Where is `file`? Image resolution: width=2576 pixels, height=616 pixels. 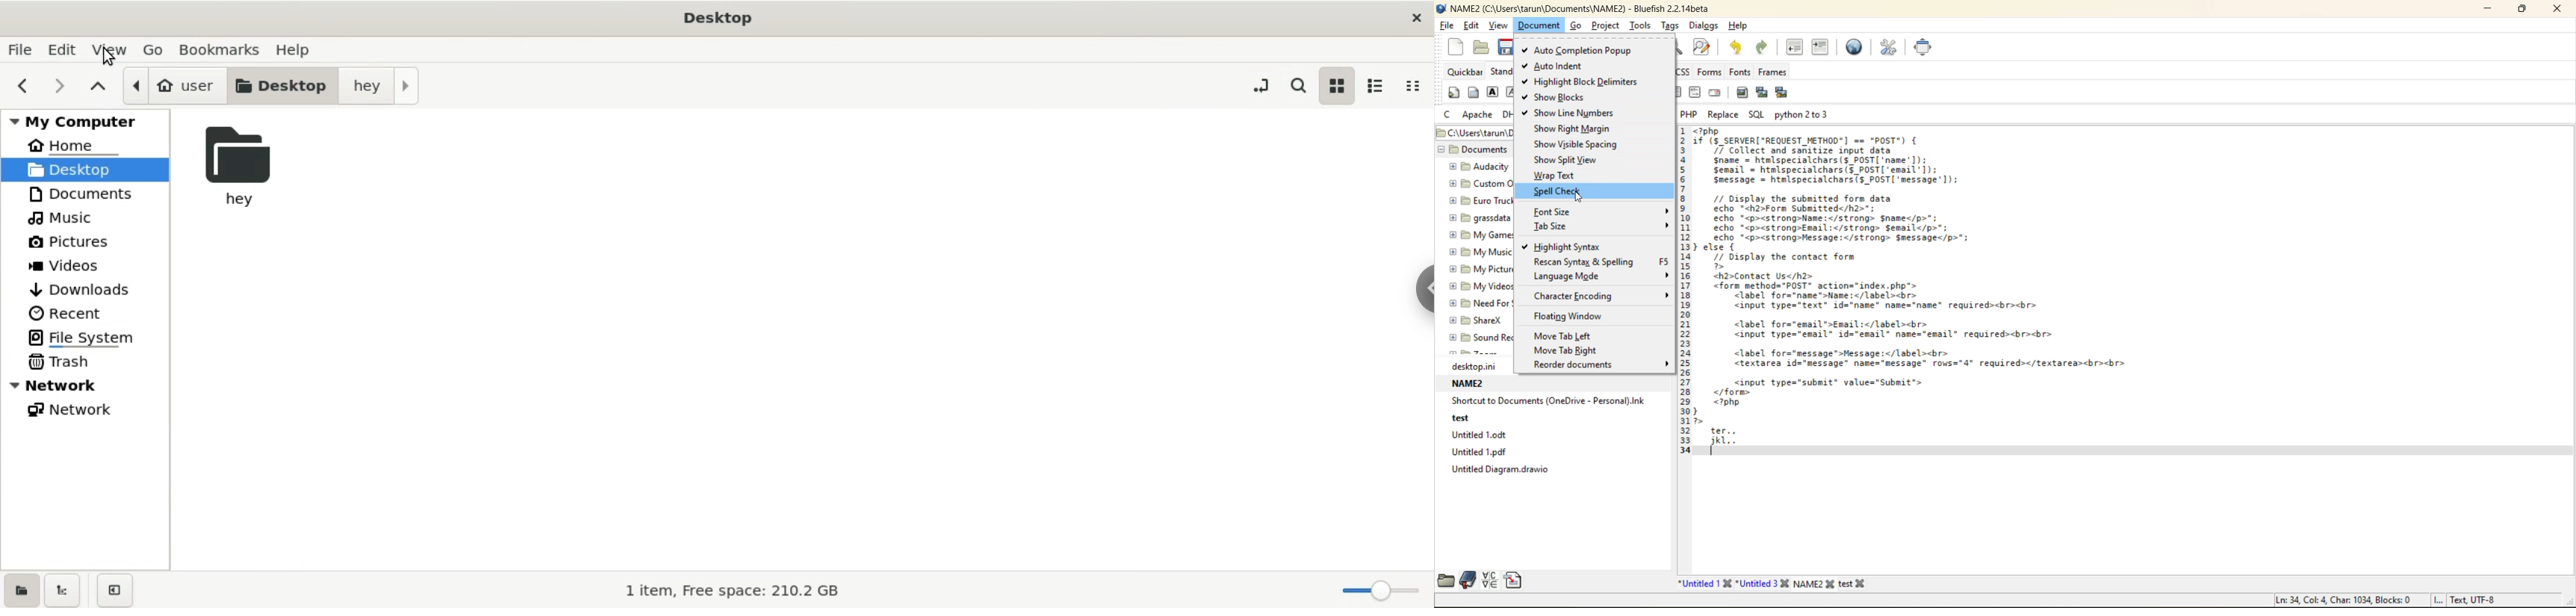 file is located at coordinates (1447, 24).